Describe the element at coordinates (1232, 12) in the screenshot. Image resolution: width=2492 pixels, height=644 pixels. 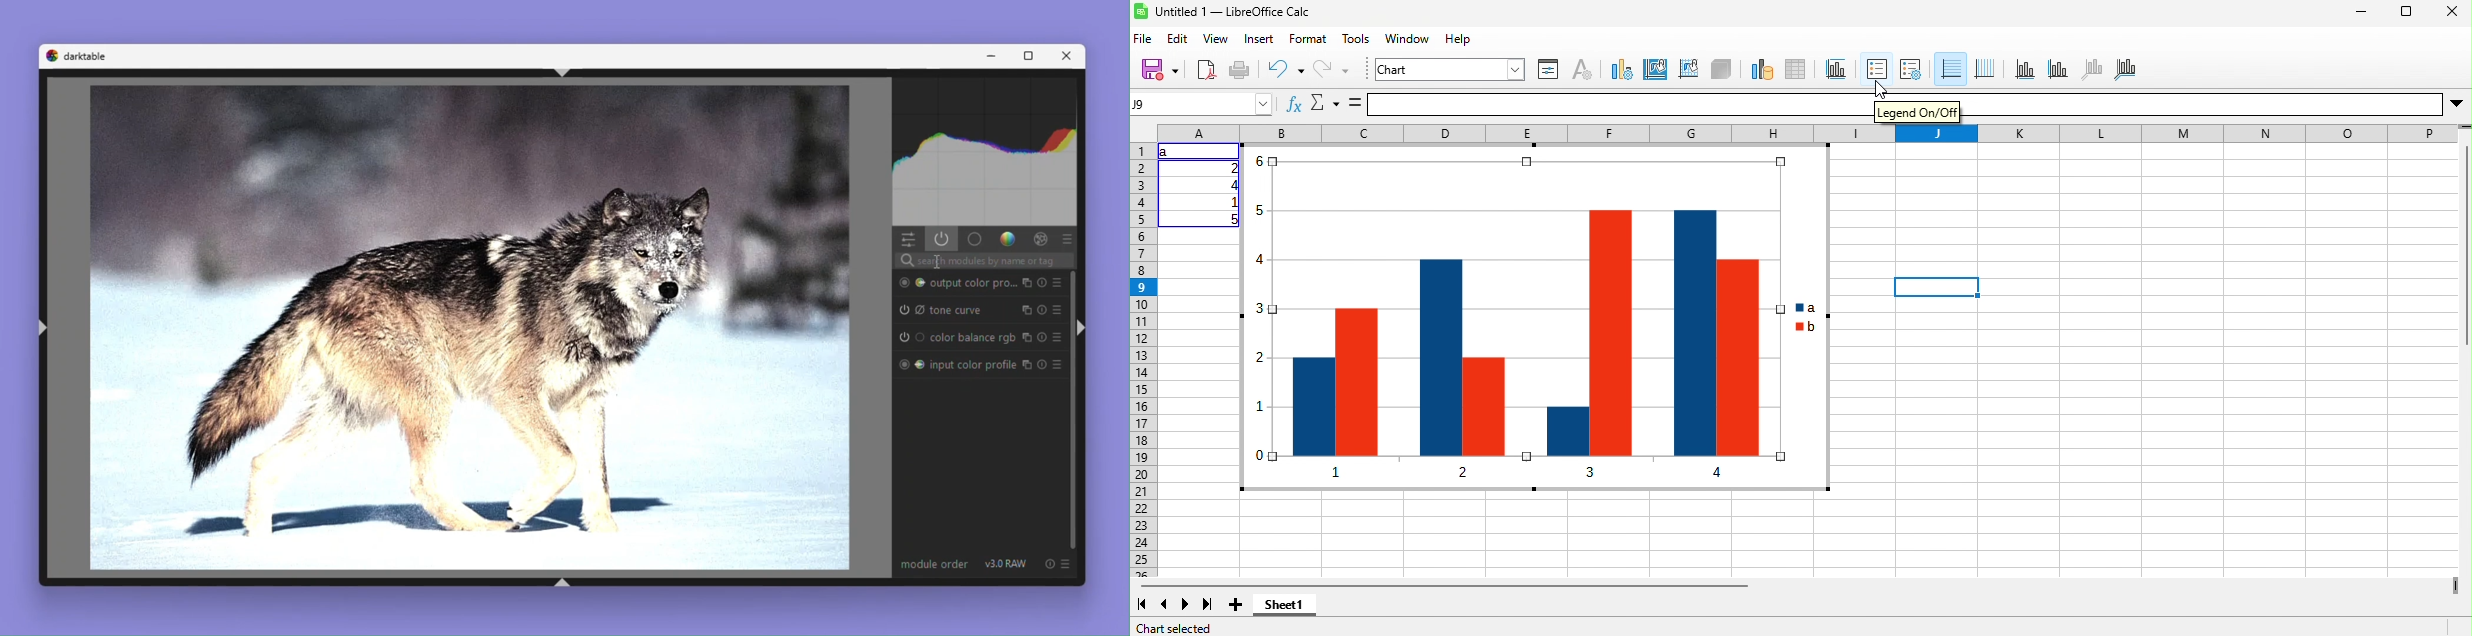
I see `Untitled 1 — LibreOffice Calc` at that location.